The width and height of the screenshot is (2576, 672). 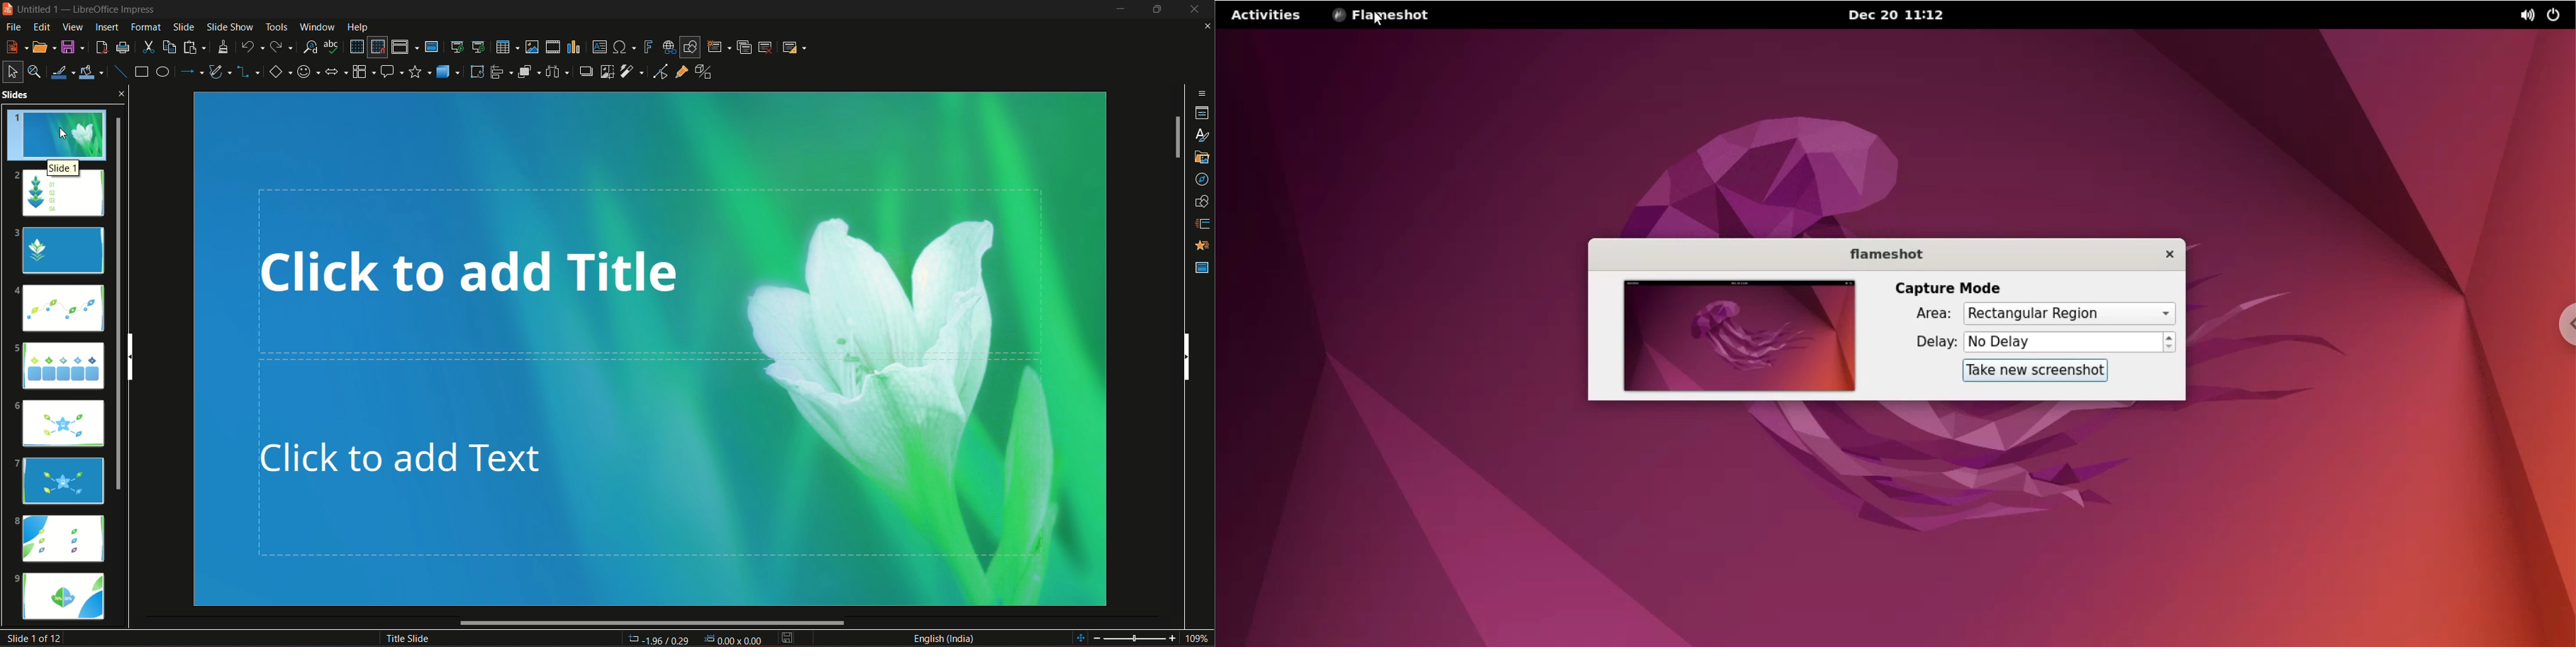 I want to click on slide 5, so click(x=59, y=364).